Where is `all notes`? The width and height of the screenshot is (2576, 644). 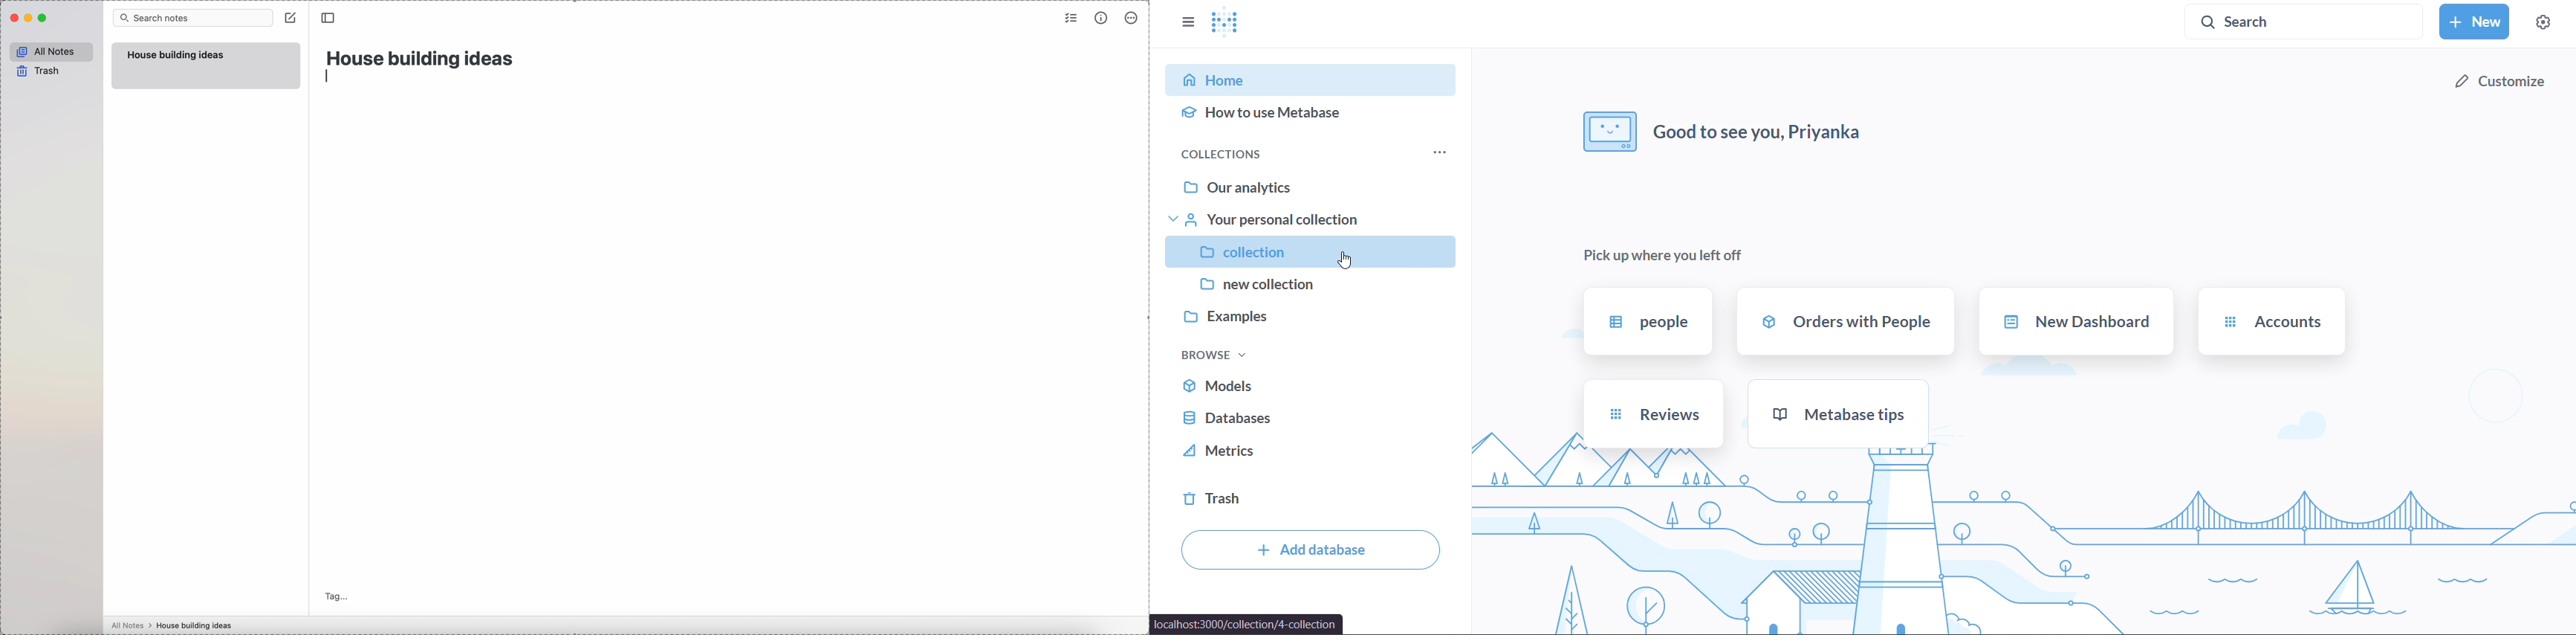 all notes is located at coordinates (52, 52).